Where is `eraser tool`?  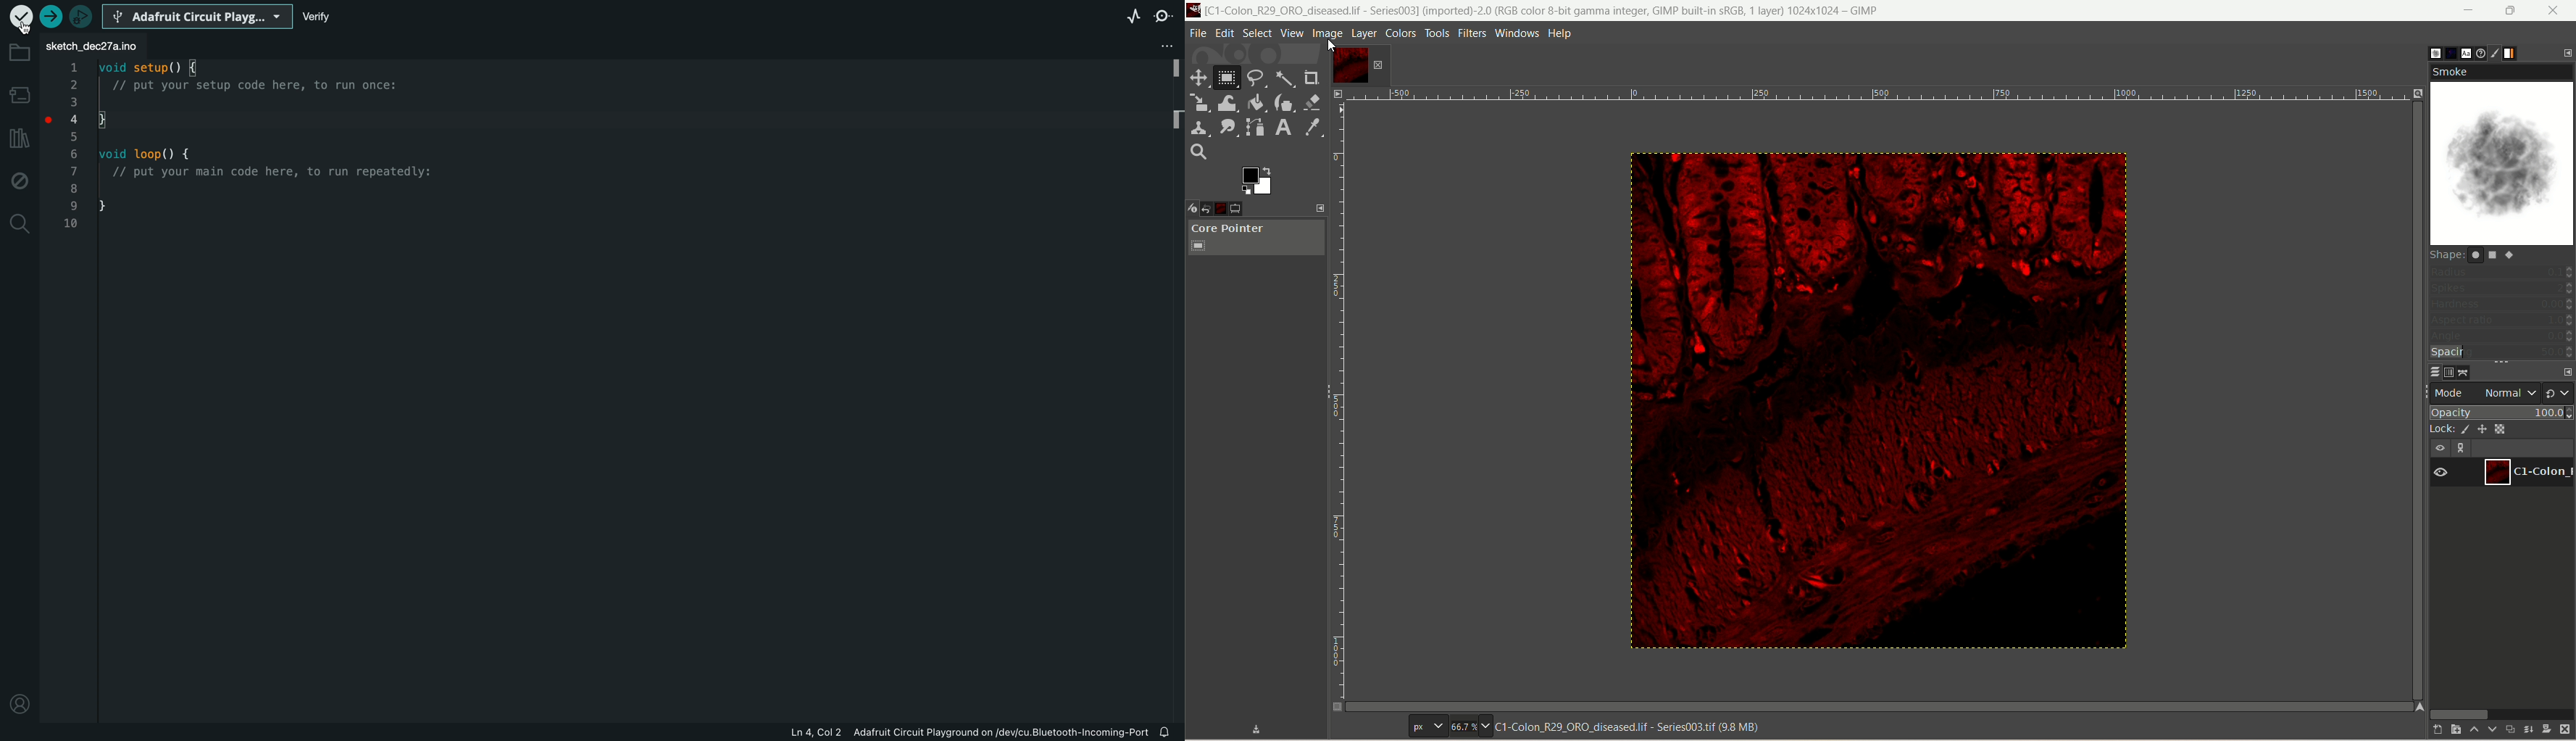 eraser tool is located at coordinates (1312, 103).